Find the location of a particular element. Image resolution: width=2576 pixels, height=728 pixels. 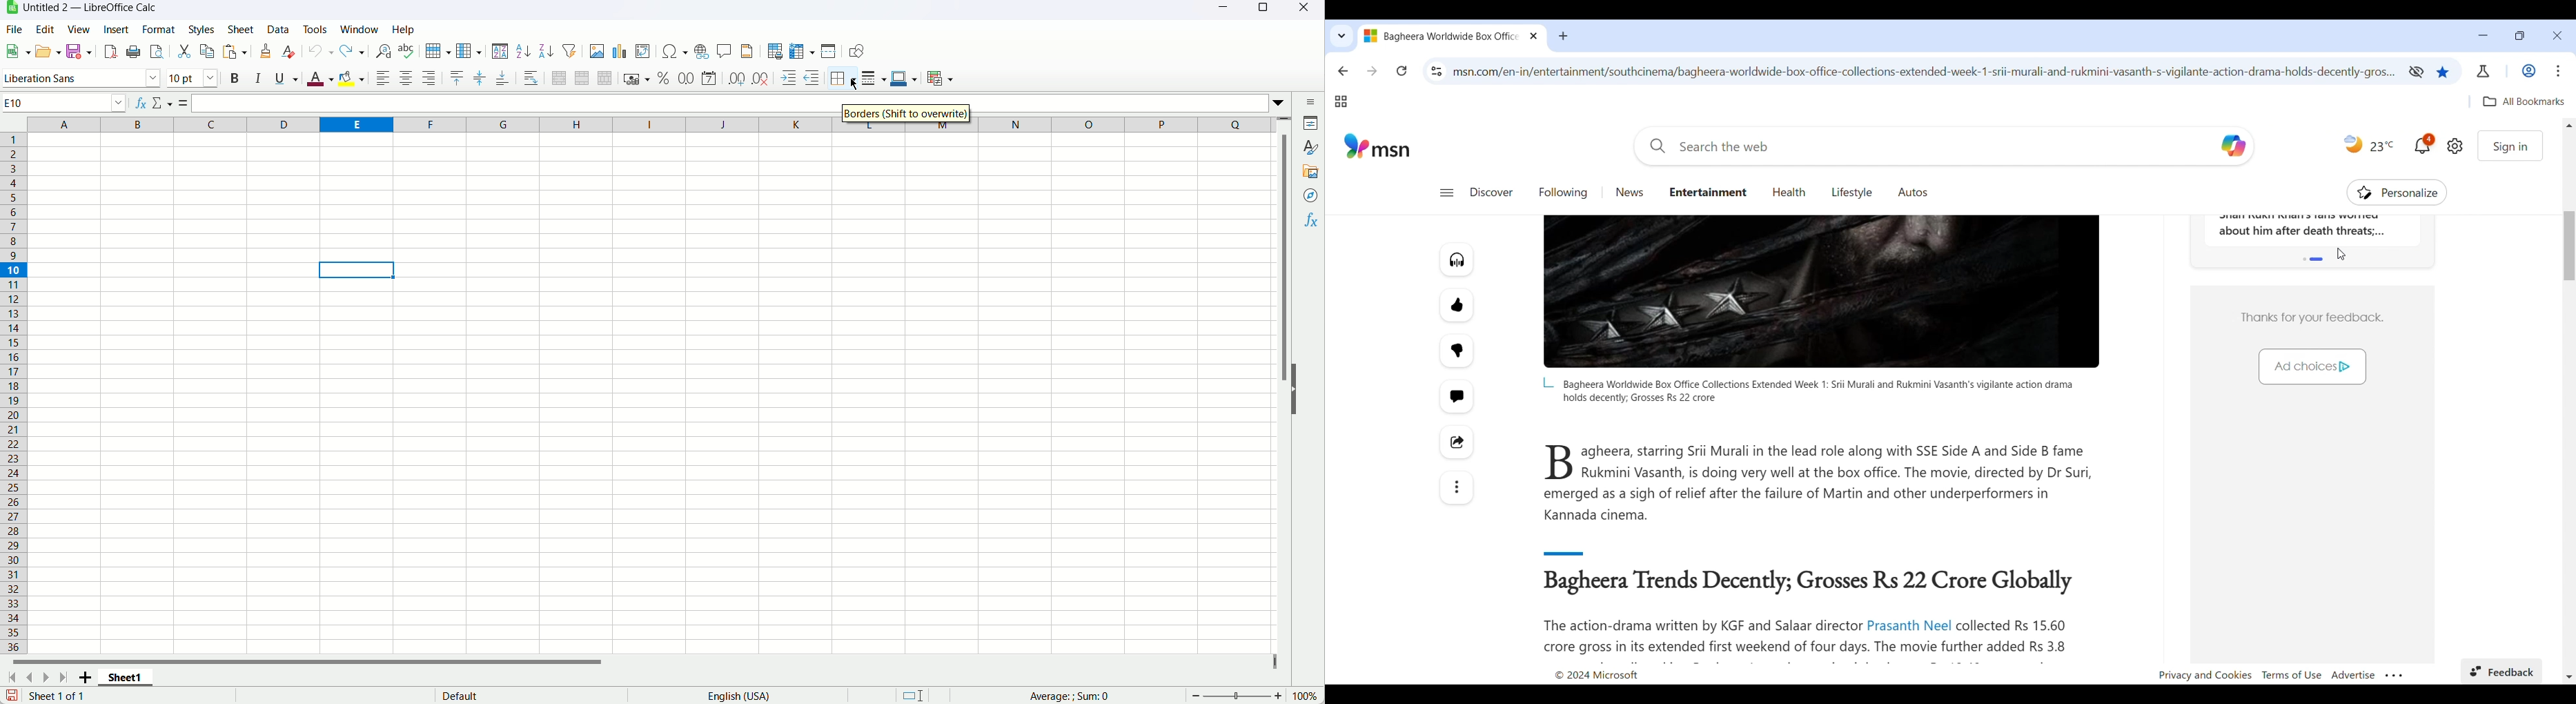

Sheet 1 of 1 is located at coordinates (60, 696).